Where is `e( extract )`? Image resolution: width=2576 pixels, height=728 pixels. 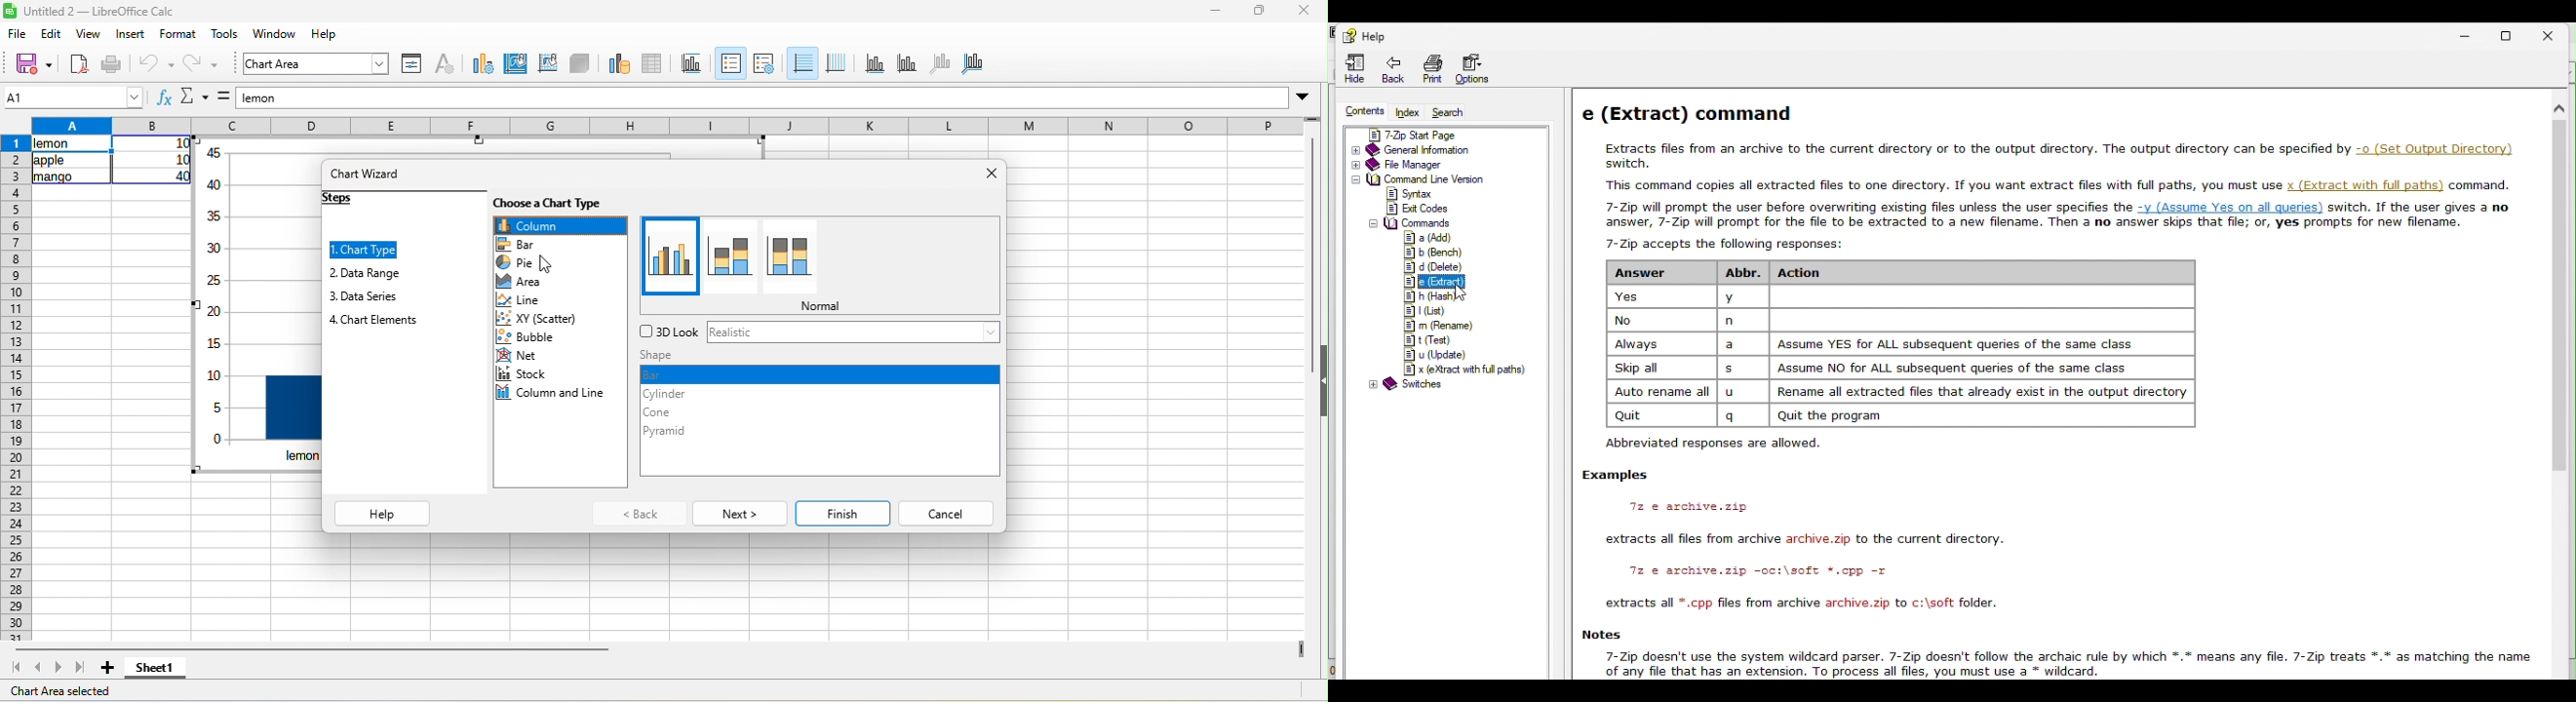 e( extract ) is located at coordinates (1422, 281).